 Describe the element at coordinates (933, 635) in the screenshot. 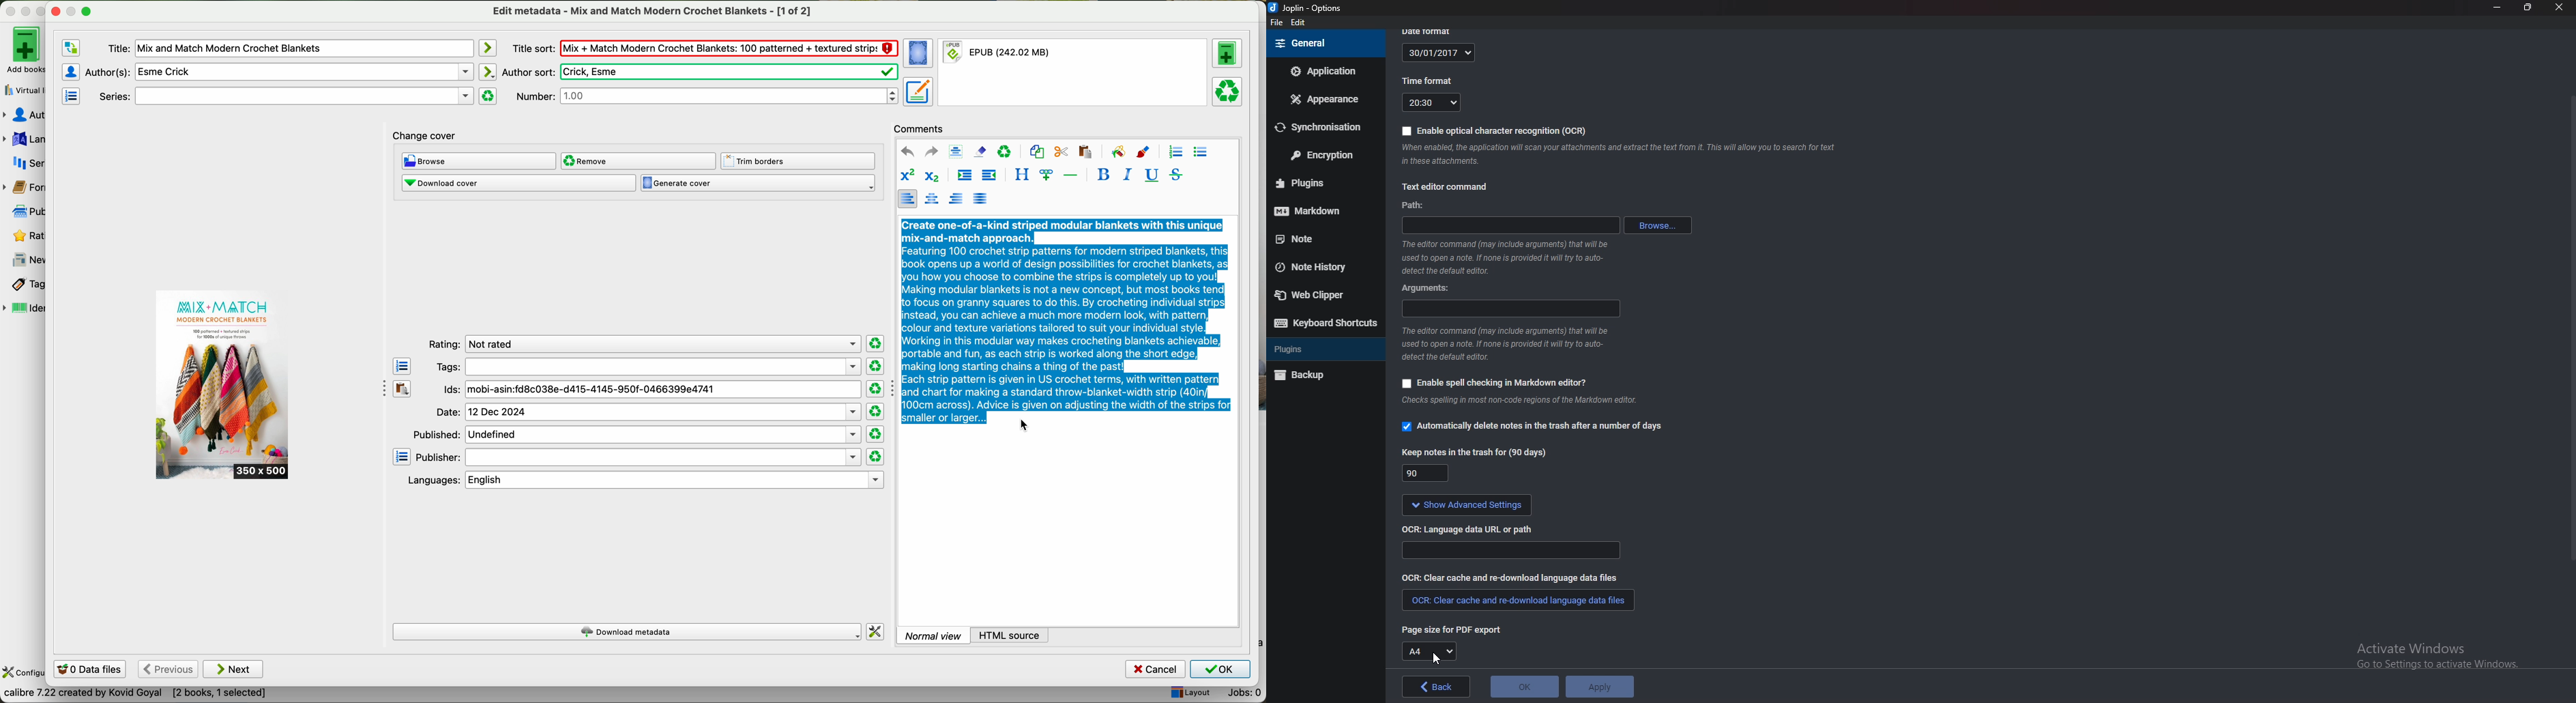

I see `normal view` at that location.